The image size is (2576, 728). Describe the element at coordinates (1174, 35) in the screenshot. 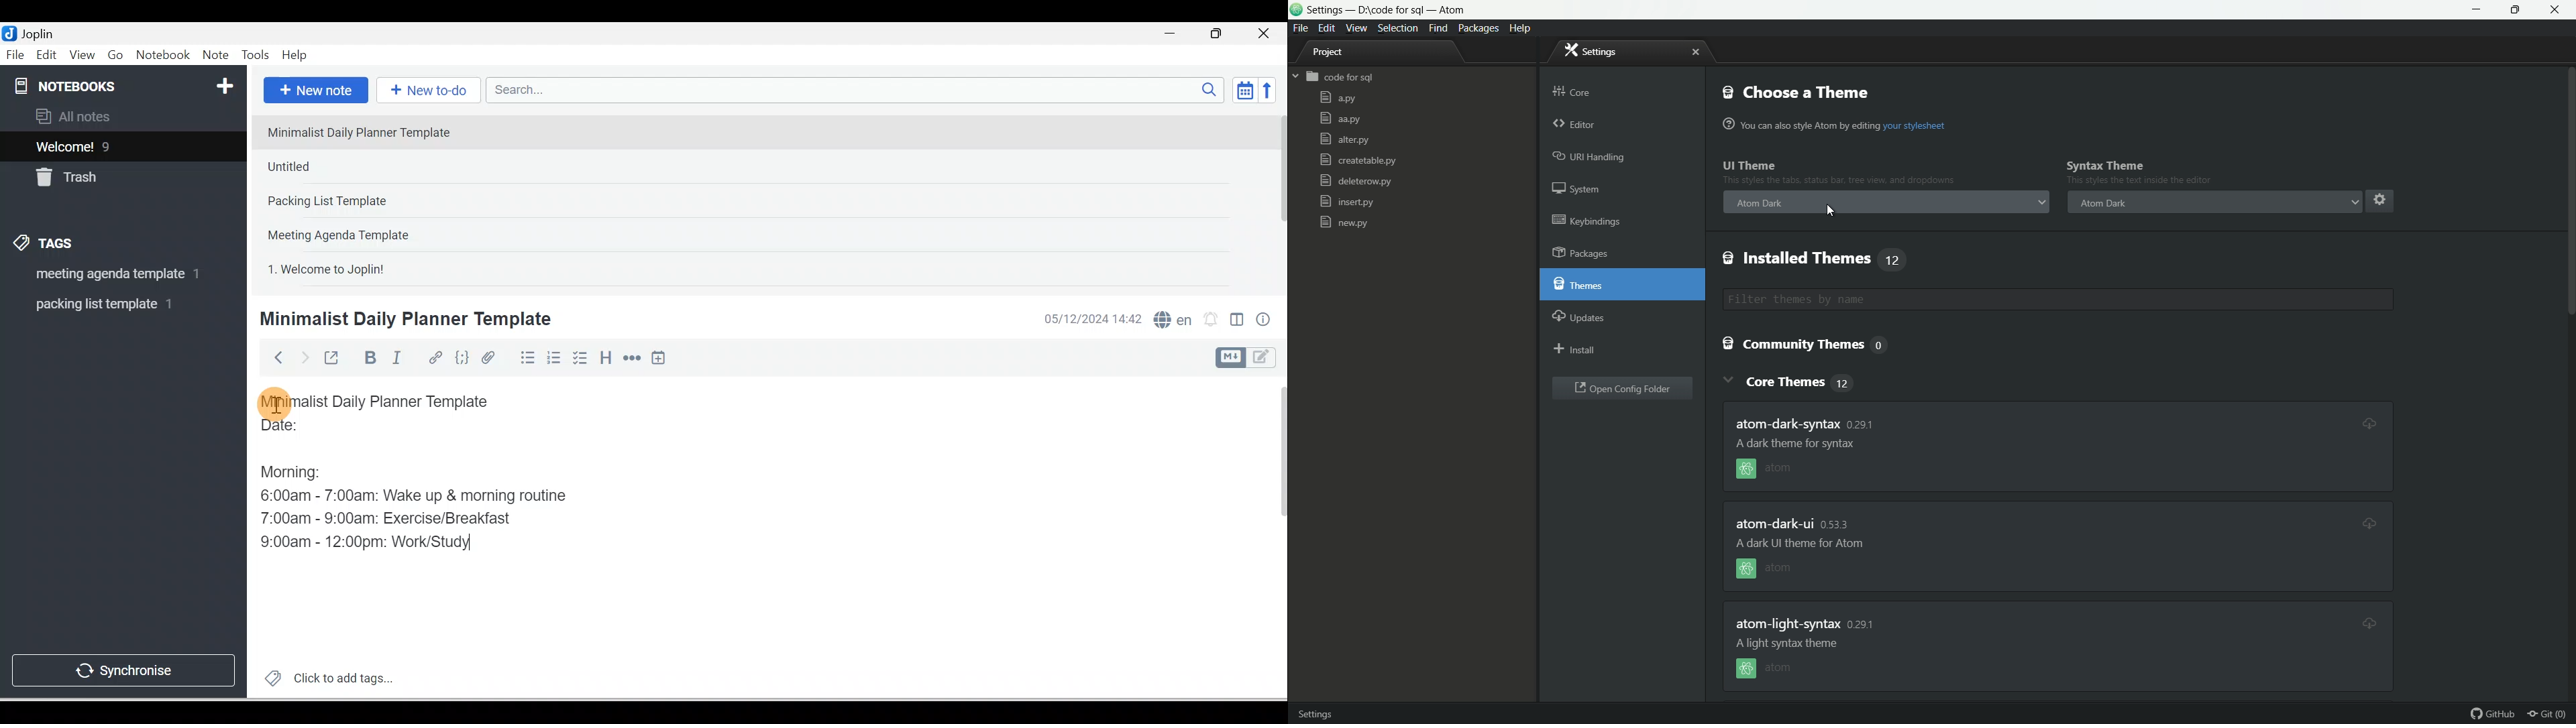

I see `Minimise` at that location.